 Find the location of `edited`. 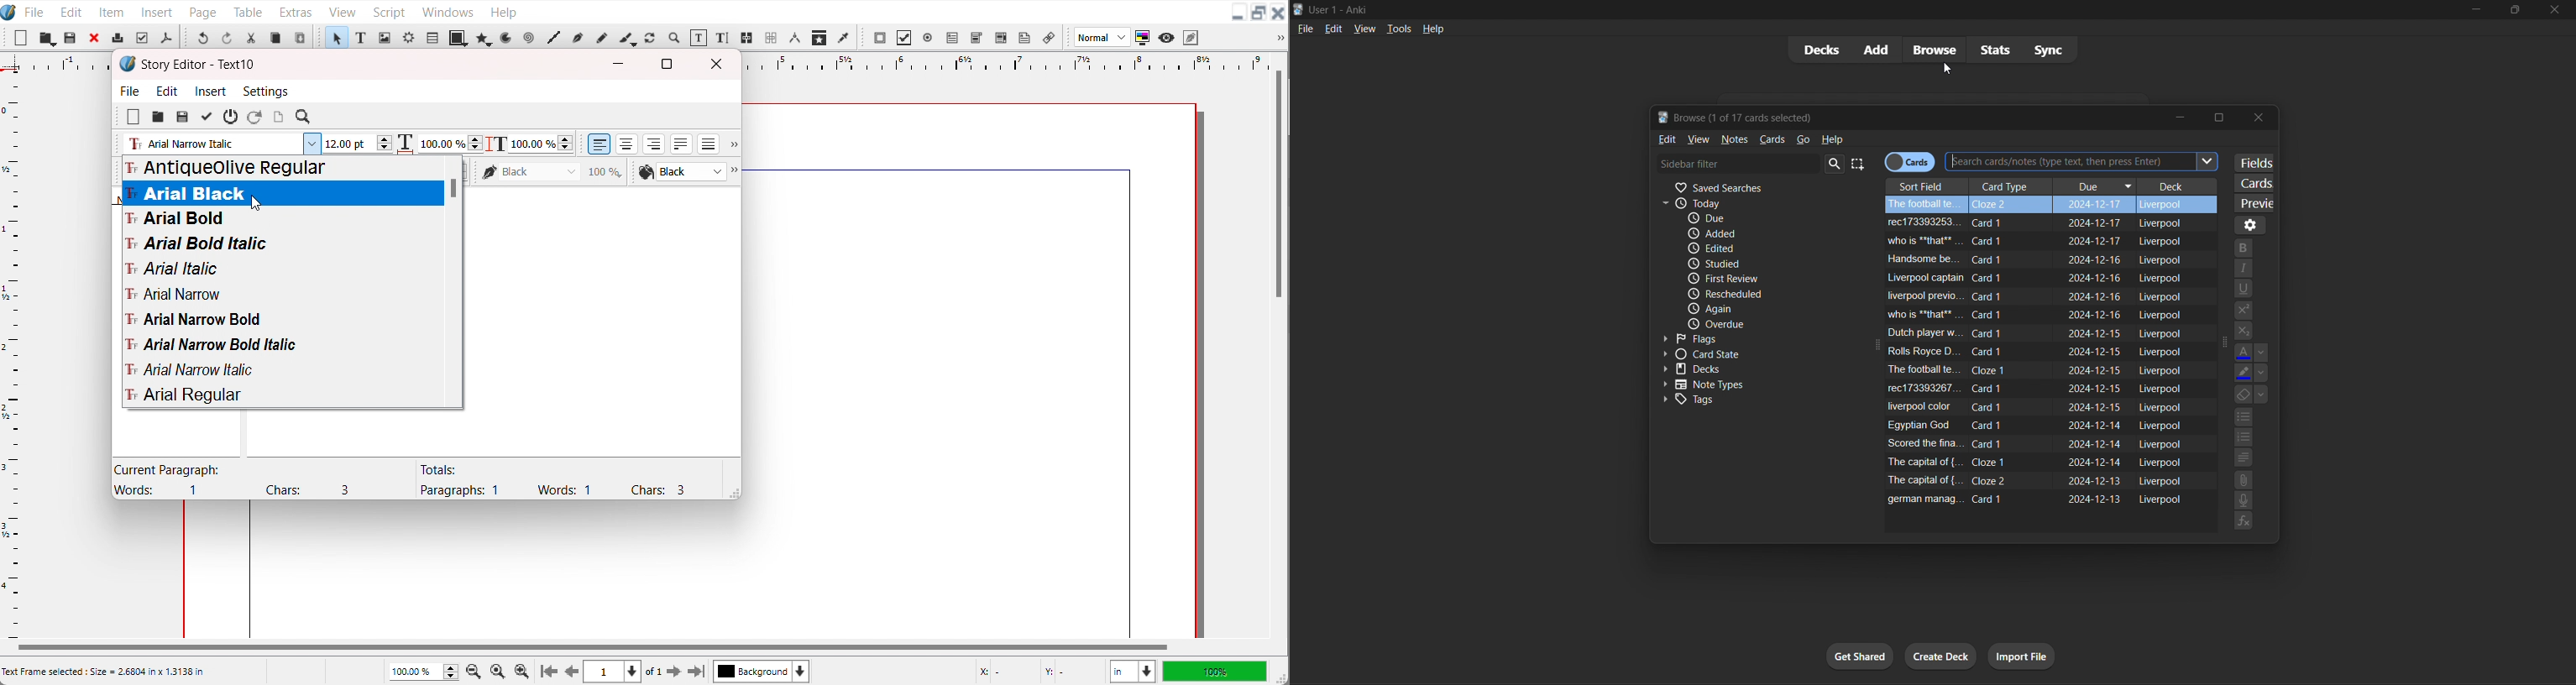

edited is located at coordinates (1756, 248).